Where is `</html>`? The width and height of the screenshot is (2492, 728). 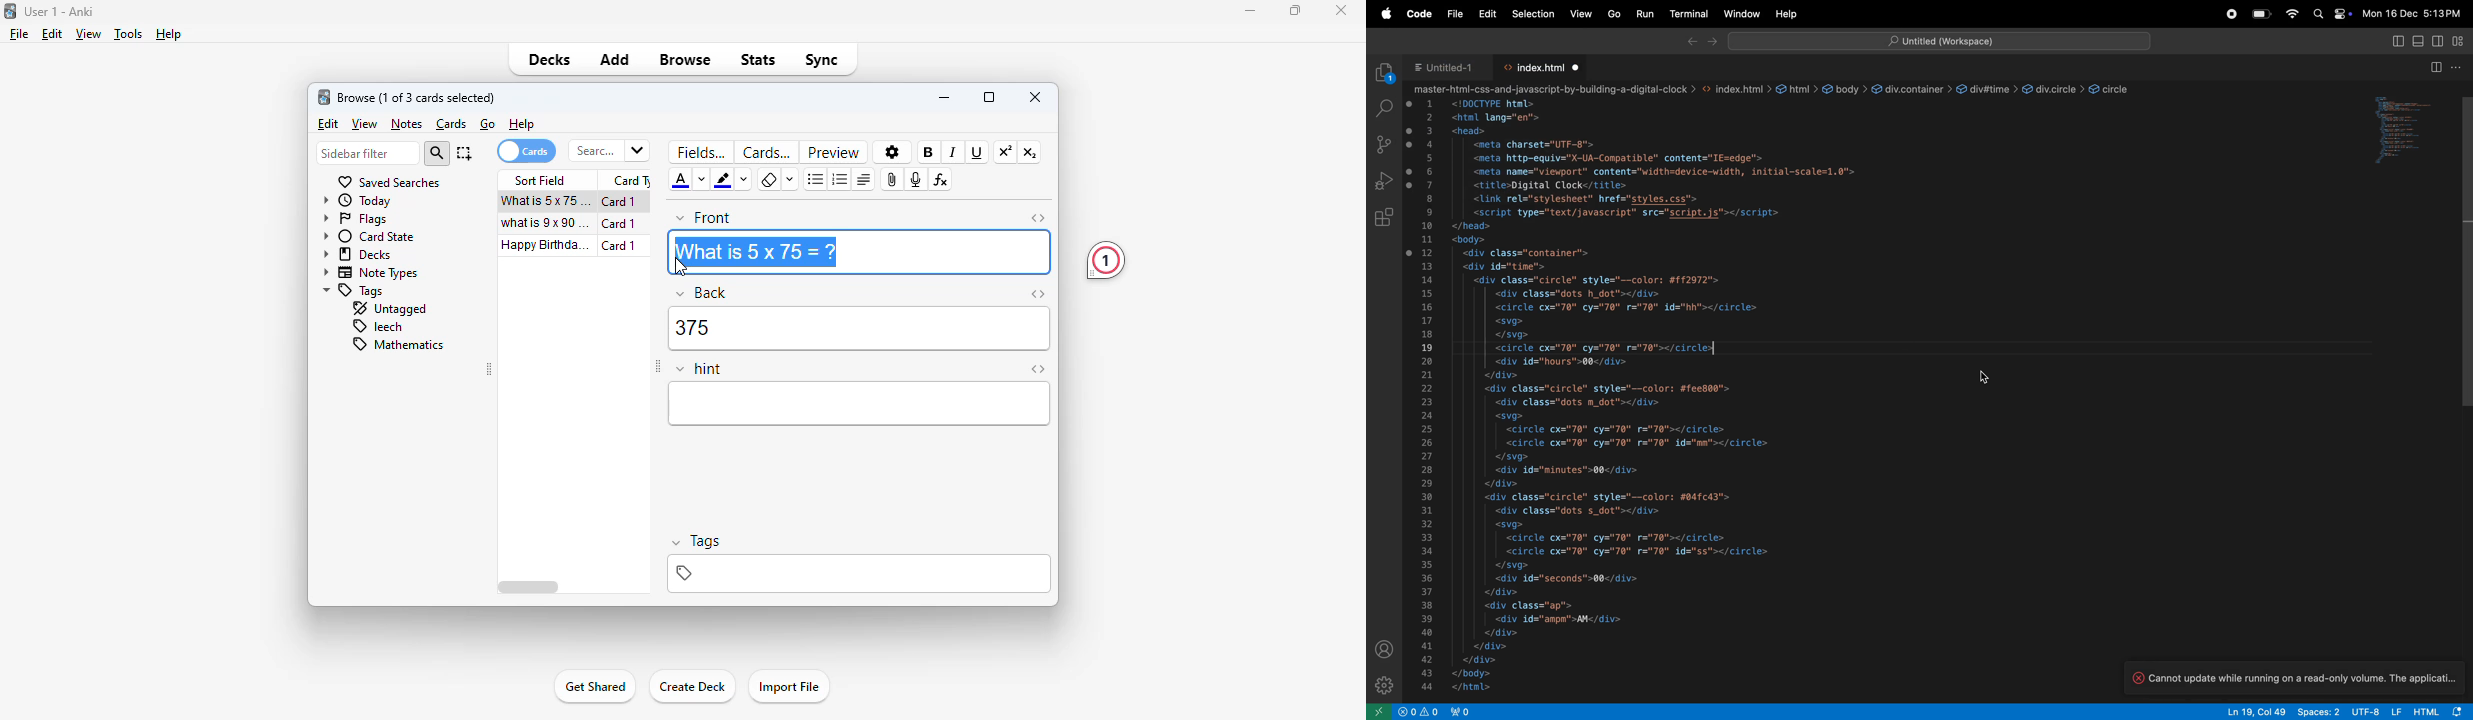 </html> is located at coordinates (1476, 688).